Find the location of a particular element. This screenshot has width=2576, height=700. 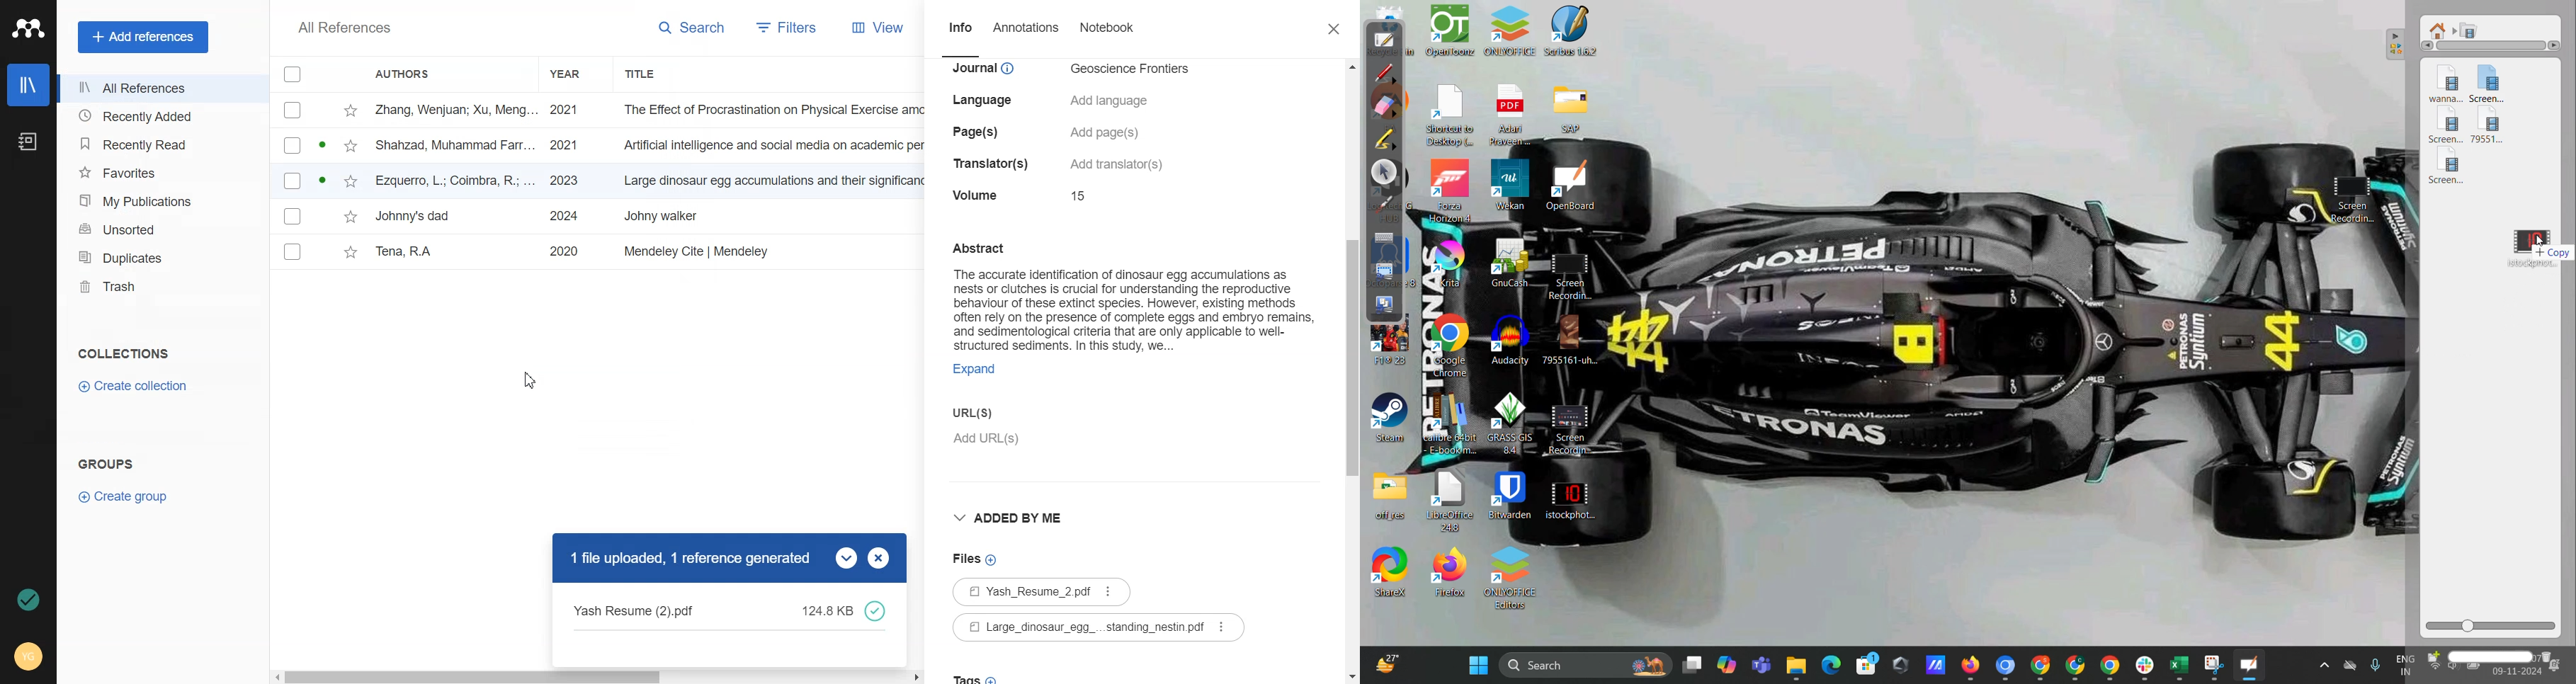

Duplicates is located at coordinates (161, 257).